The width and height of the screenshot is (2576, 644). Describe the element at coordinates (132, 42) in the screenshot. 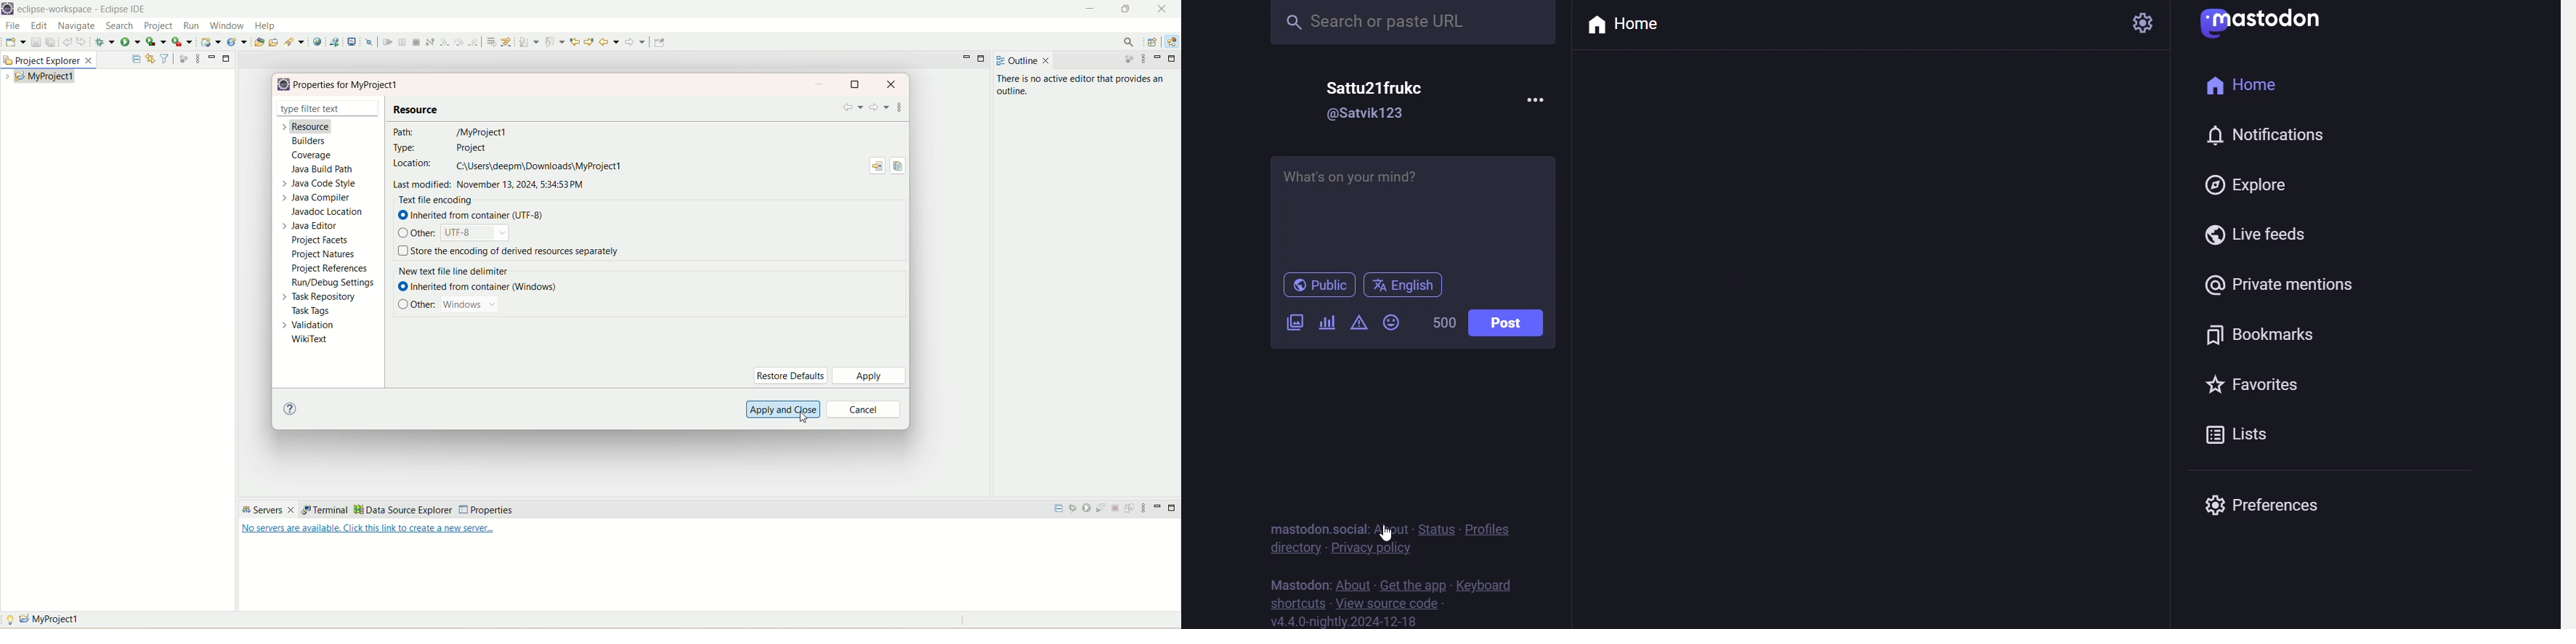

I see `run` at that location.